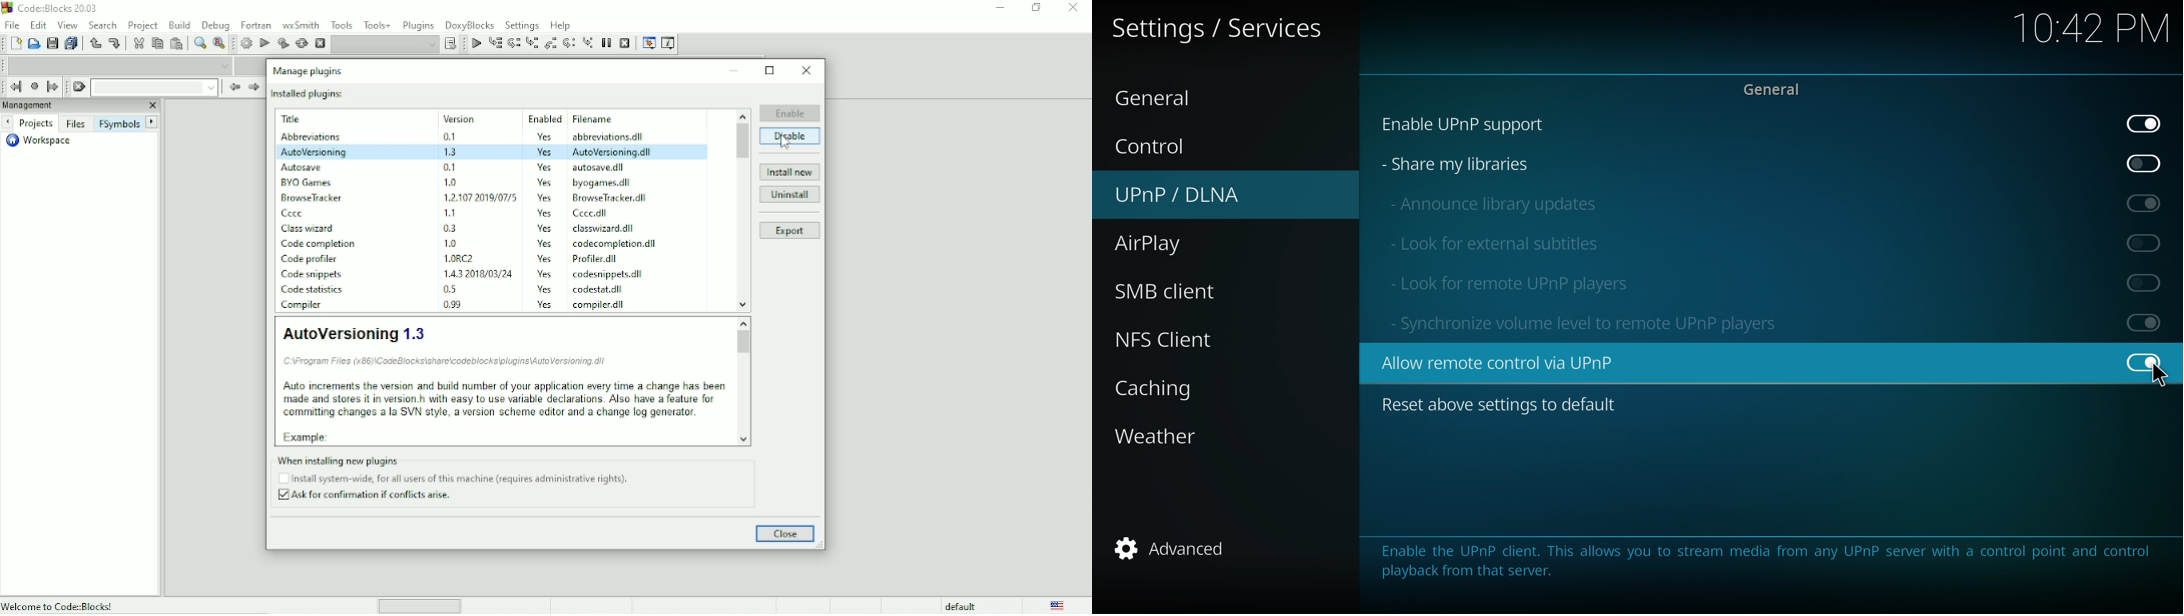 This screenshot has height=616, width=2184. Describe the element at coordinates (256, 25) in the screenshot. I see `Fortran` at that location.